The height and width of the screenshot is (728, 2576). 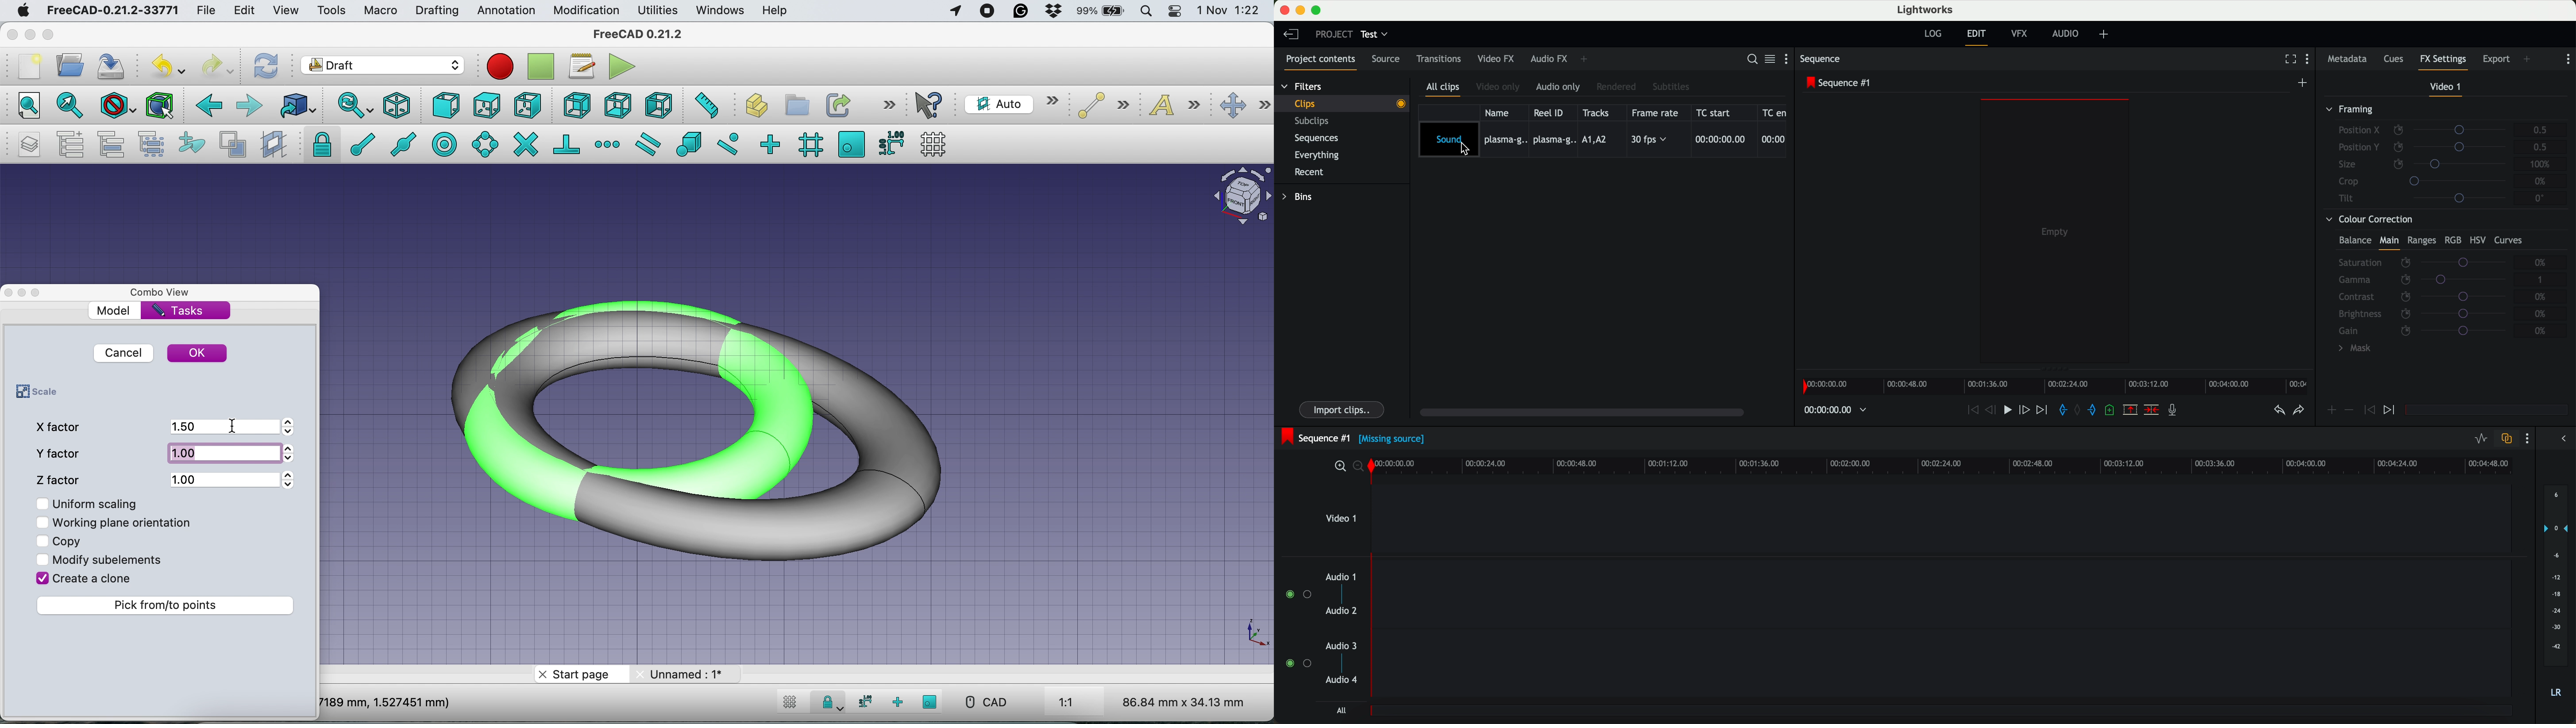 What do you see at coordinates (167, 292) in the screenshot?
I see `combo view` at bounding box center [167, 292].